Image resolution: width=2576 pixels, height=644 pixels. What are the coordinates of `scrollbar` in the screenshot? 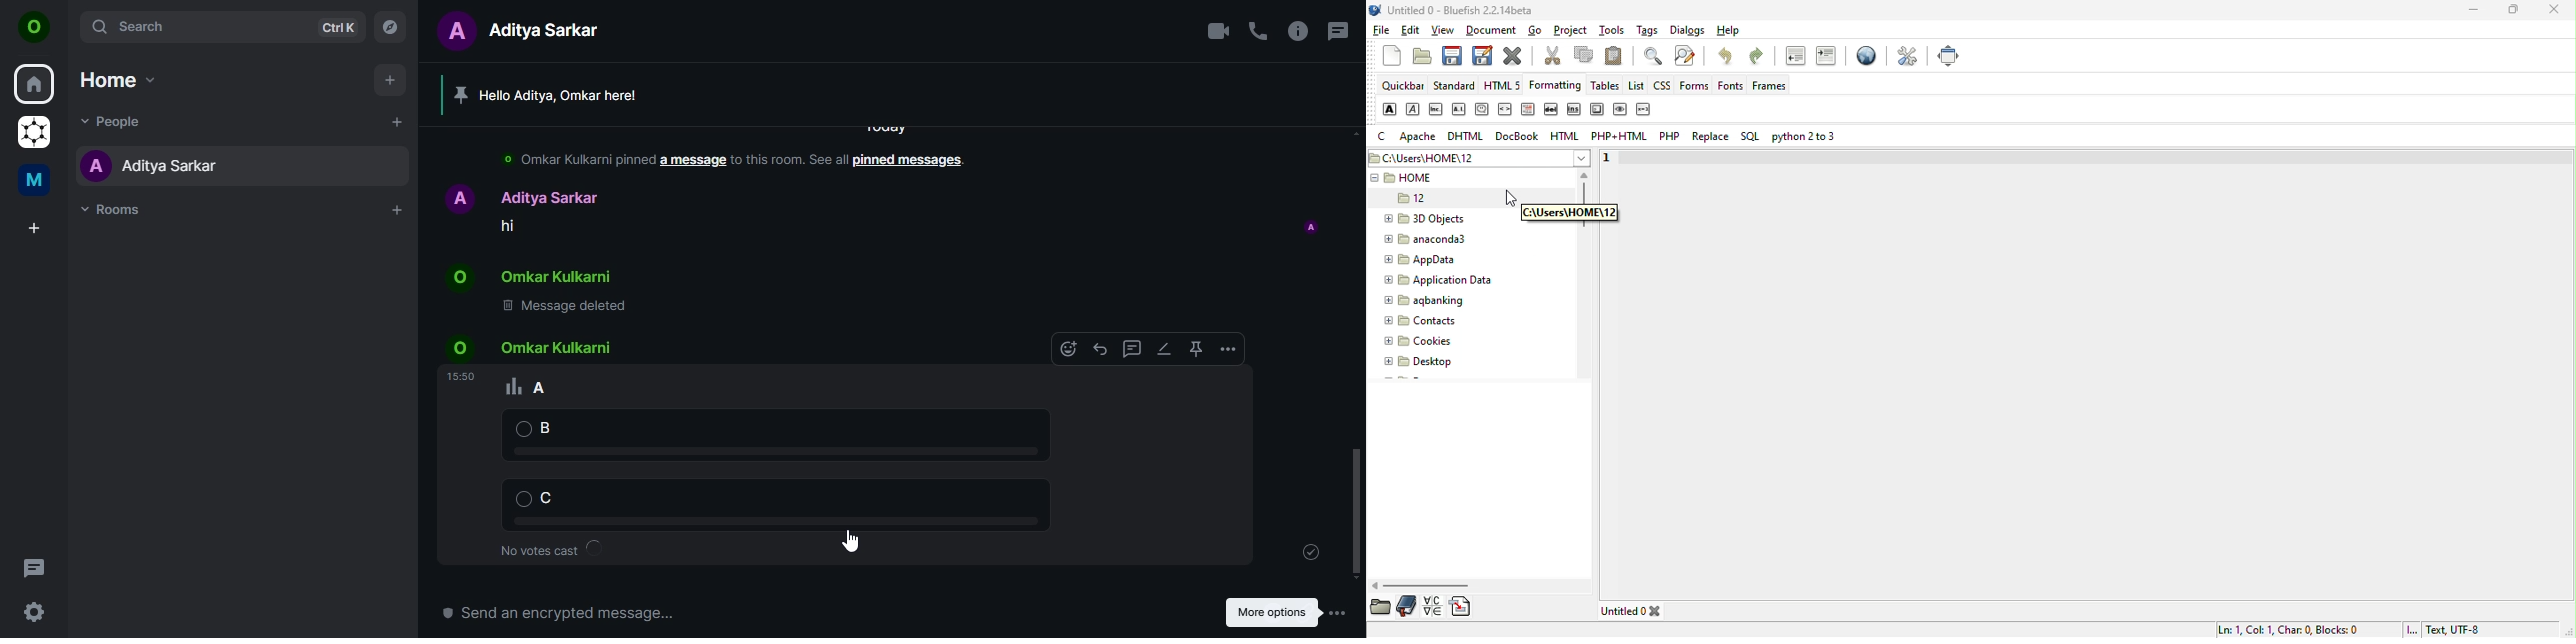 It's located at (1357, 508).